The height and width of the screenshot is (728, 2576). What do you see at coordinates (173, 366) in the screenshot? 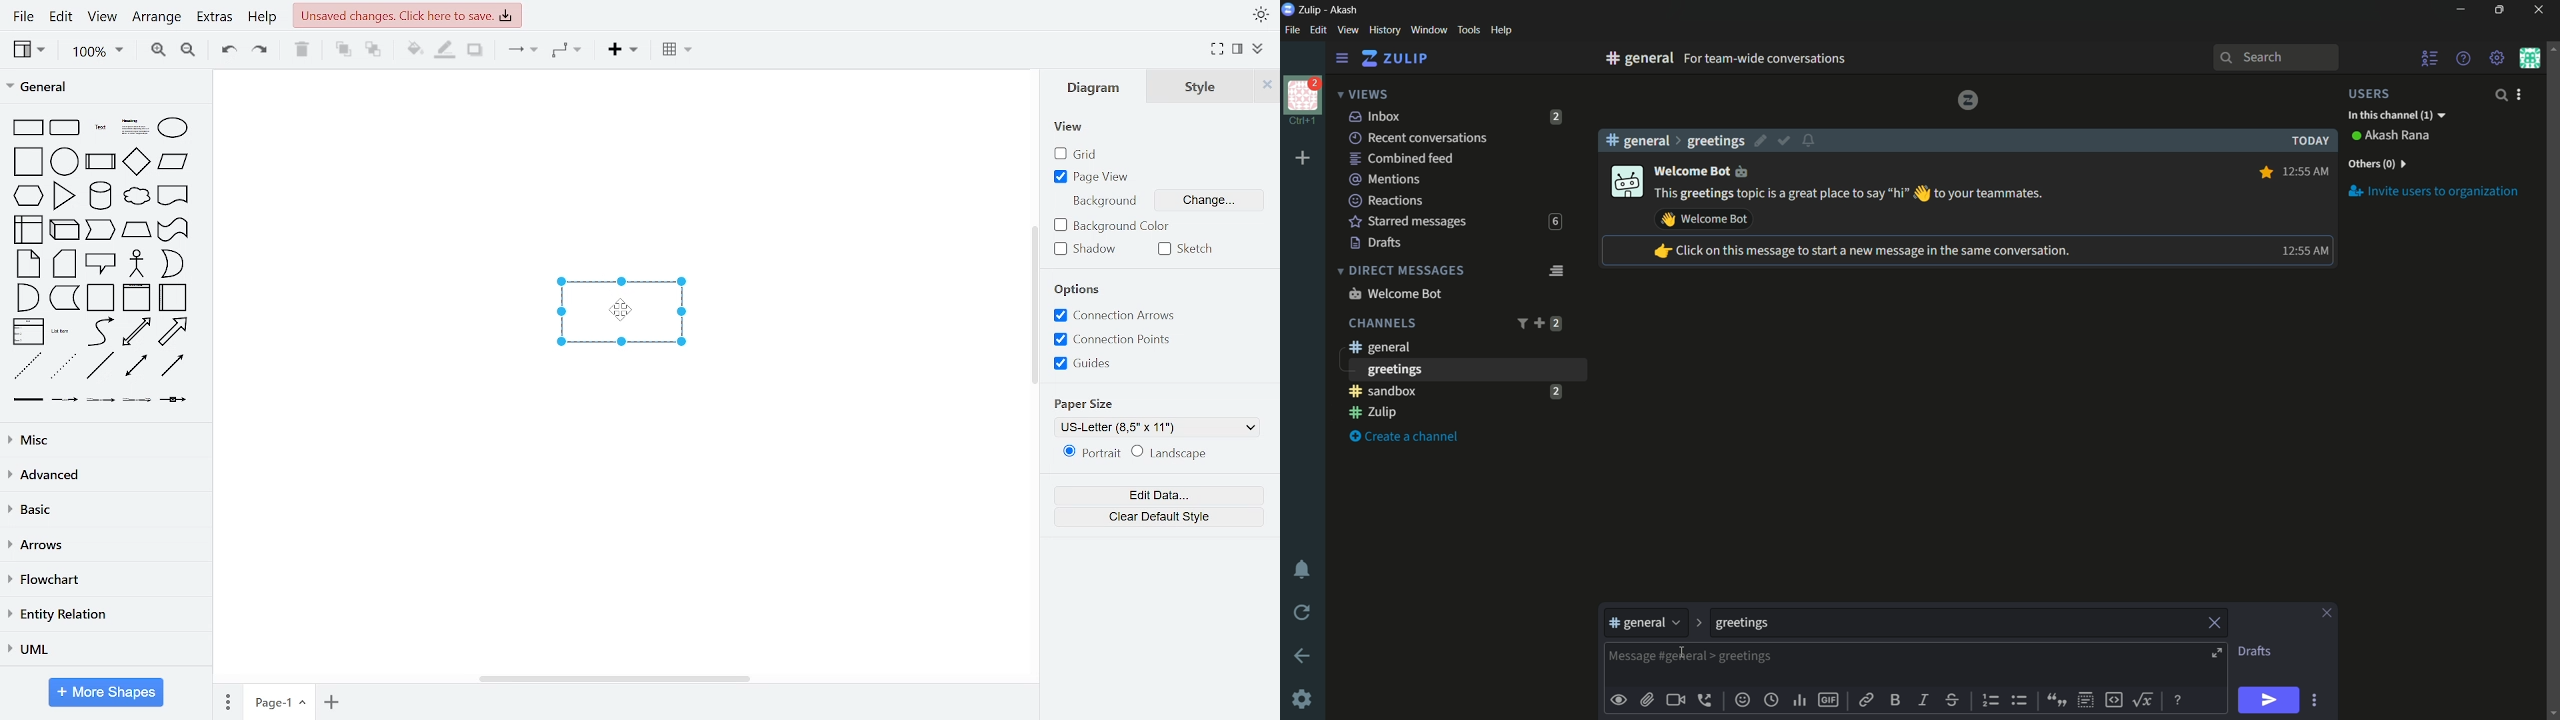
I see `general shapes` at bounding box center [173, 366].